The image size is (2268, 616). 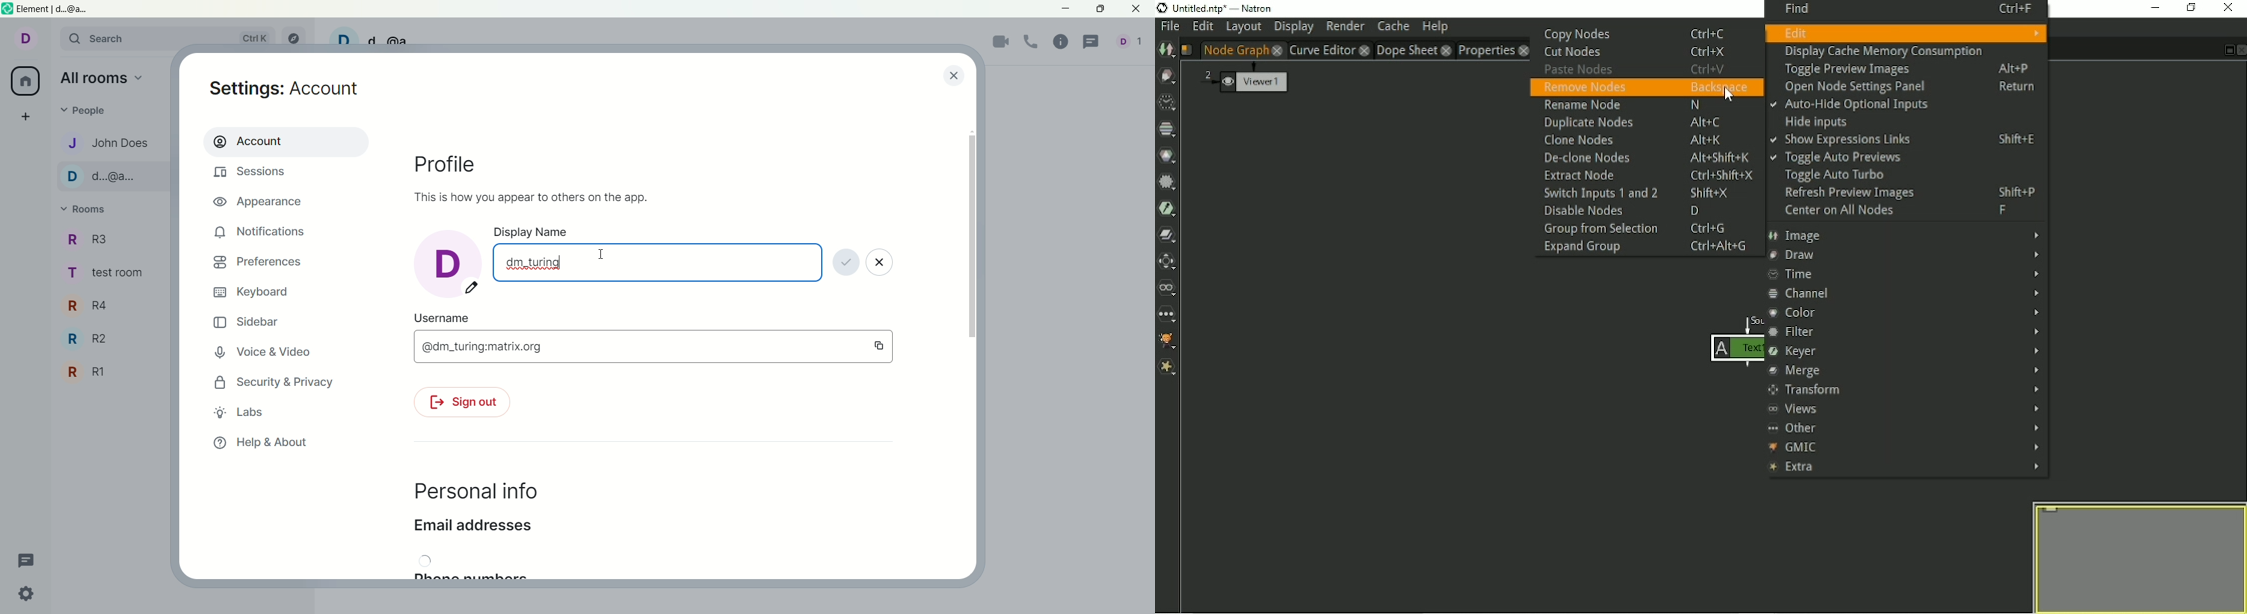 What do you see at coordinates (263, 203) in the screenshot?
I see `appearance` at bounding box center [263, 203].